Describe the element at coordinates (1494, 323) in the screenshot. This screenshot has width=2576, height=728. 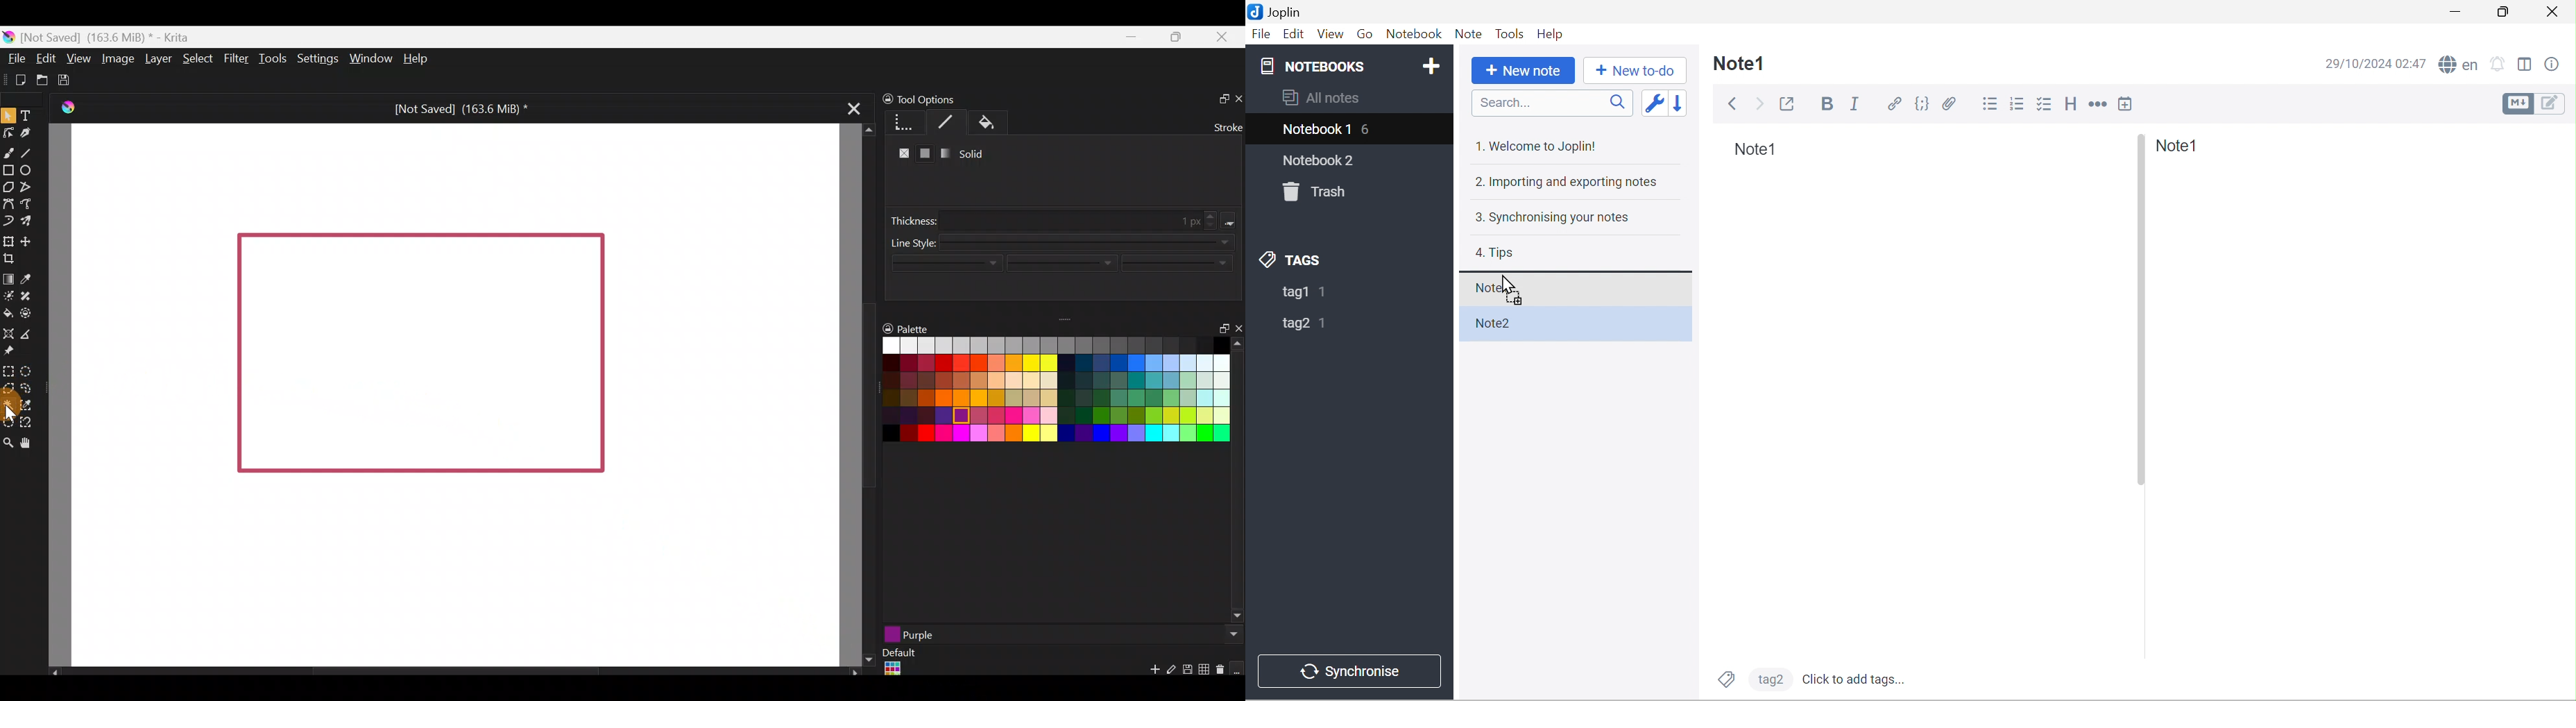
I see `Note2` at that location.